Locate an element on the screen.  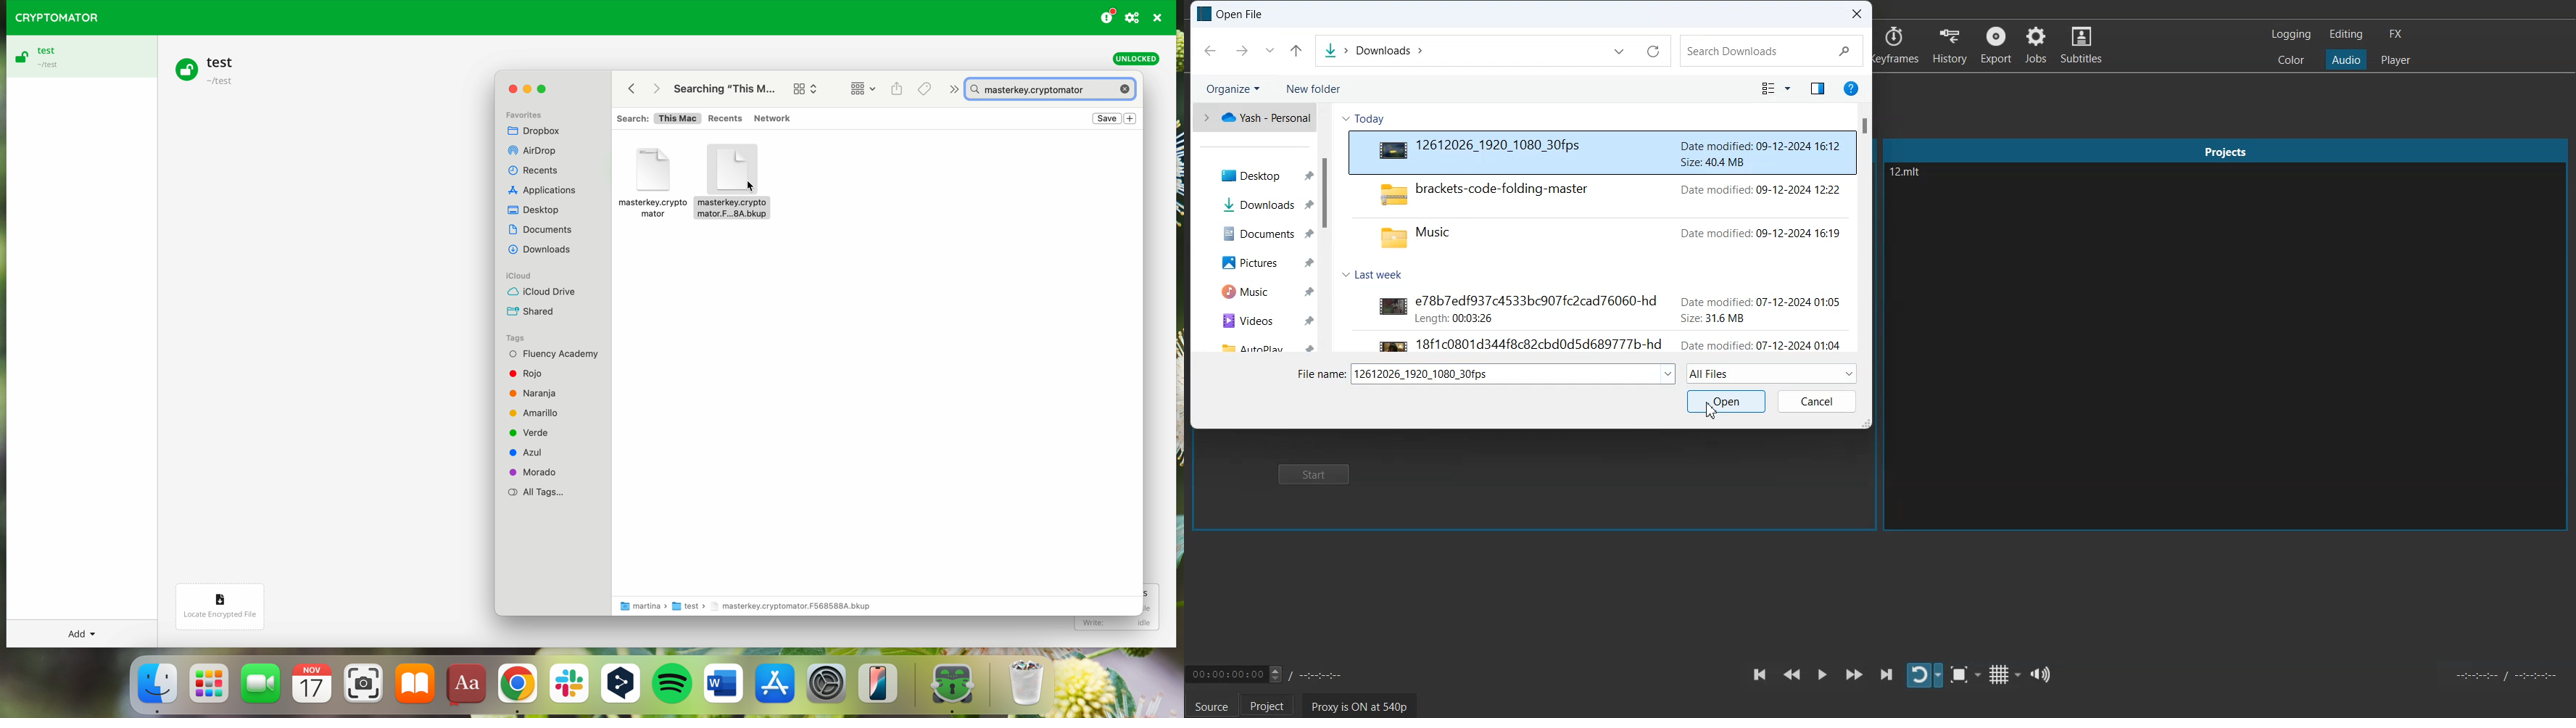
Keyframes is located at coordinates (1897, 44).